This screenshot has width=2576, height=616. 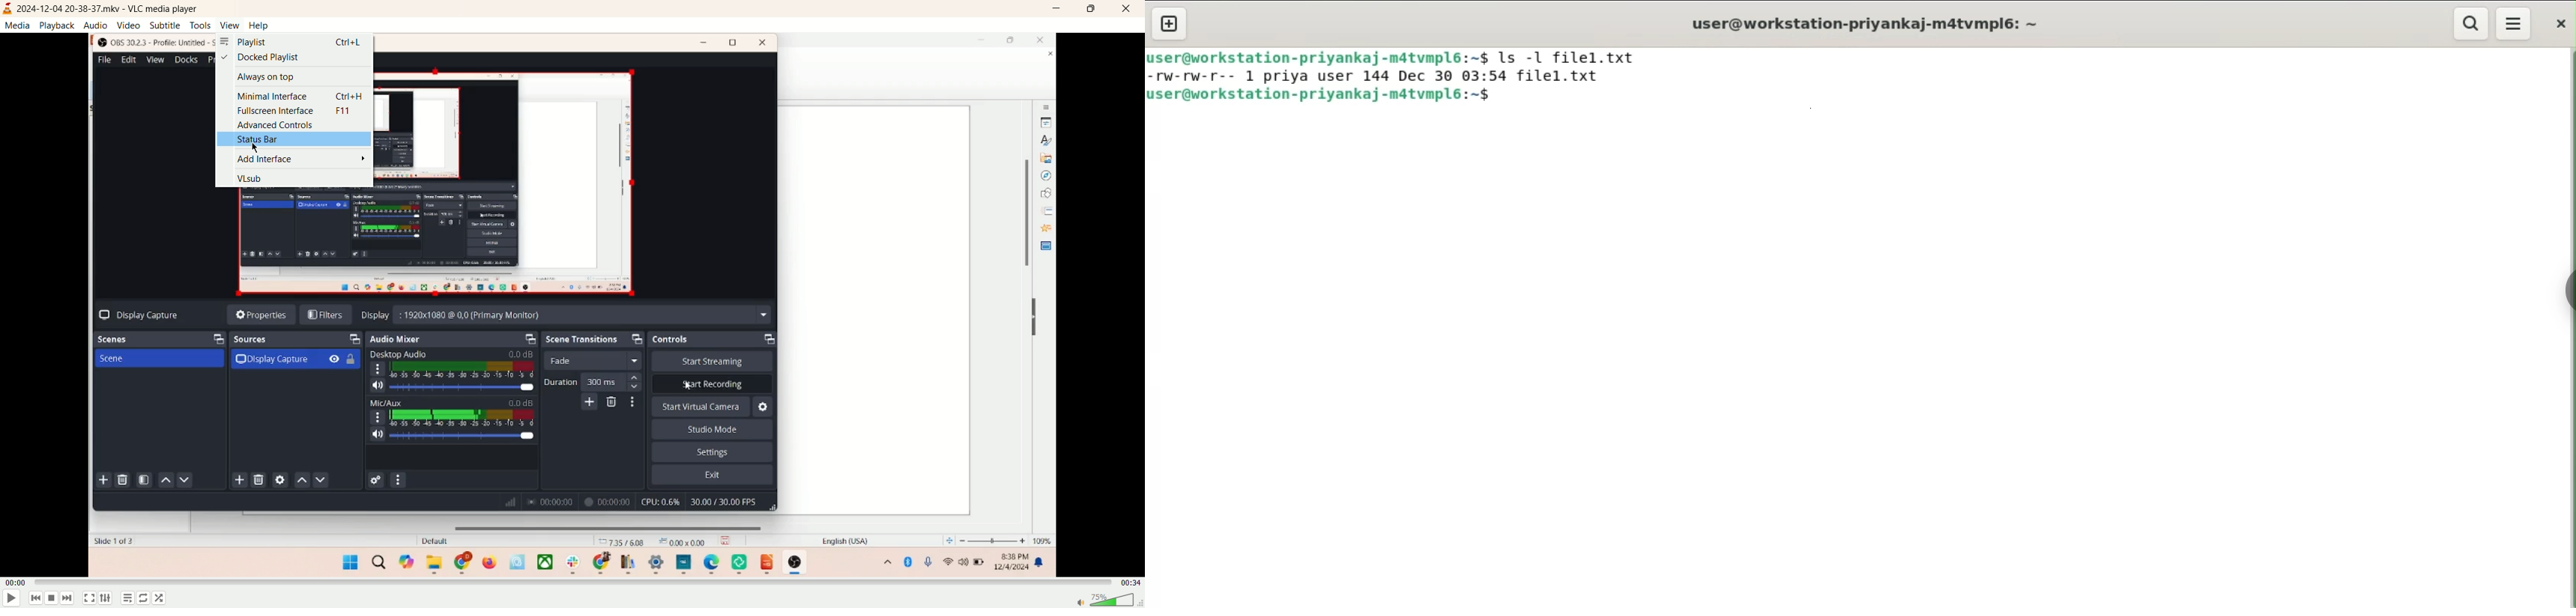 What do you see at coordinates (129, 26) in the screenshot?
I see `video` at bounding box center [129, 26].